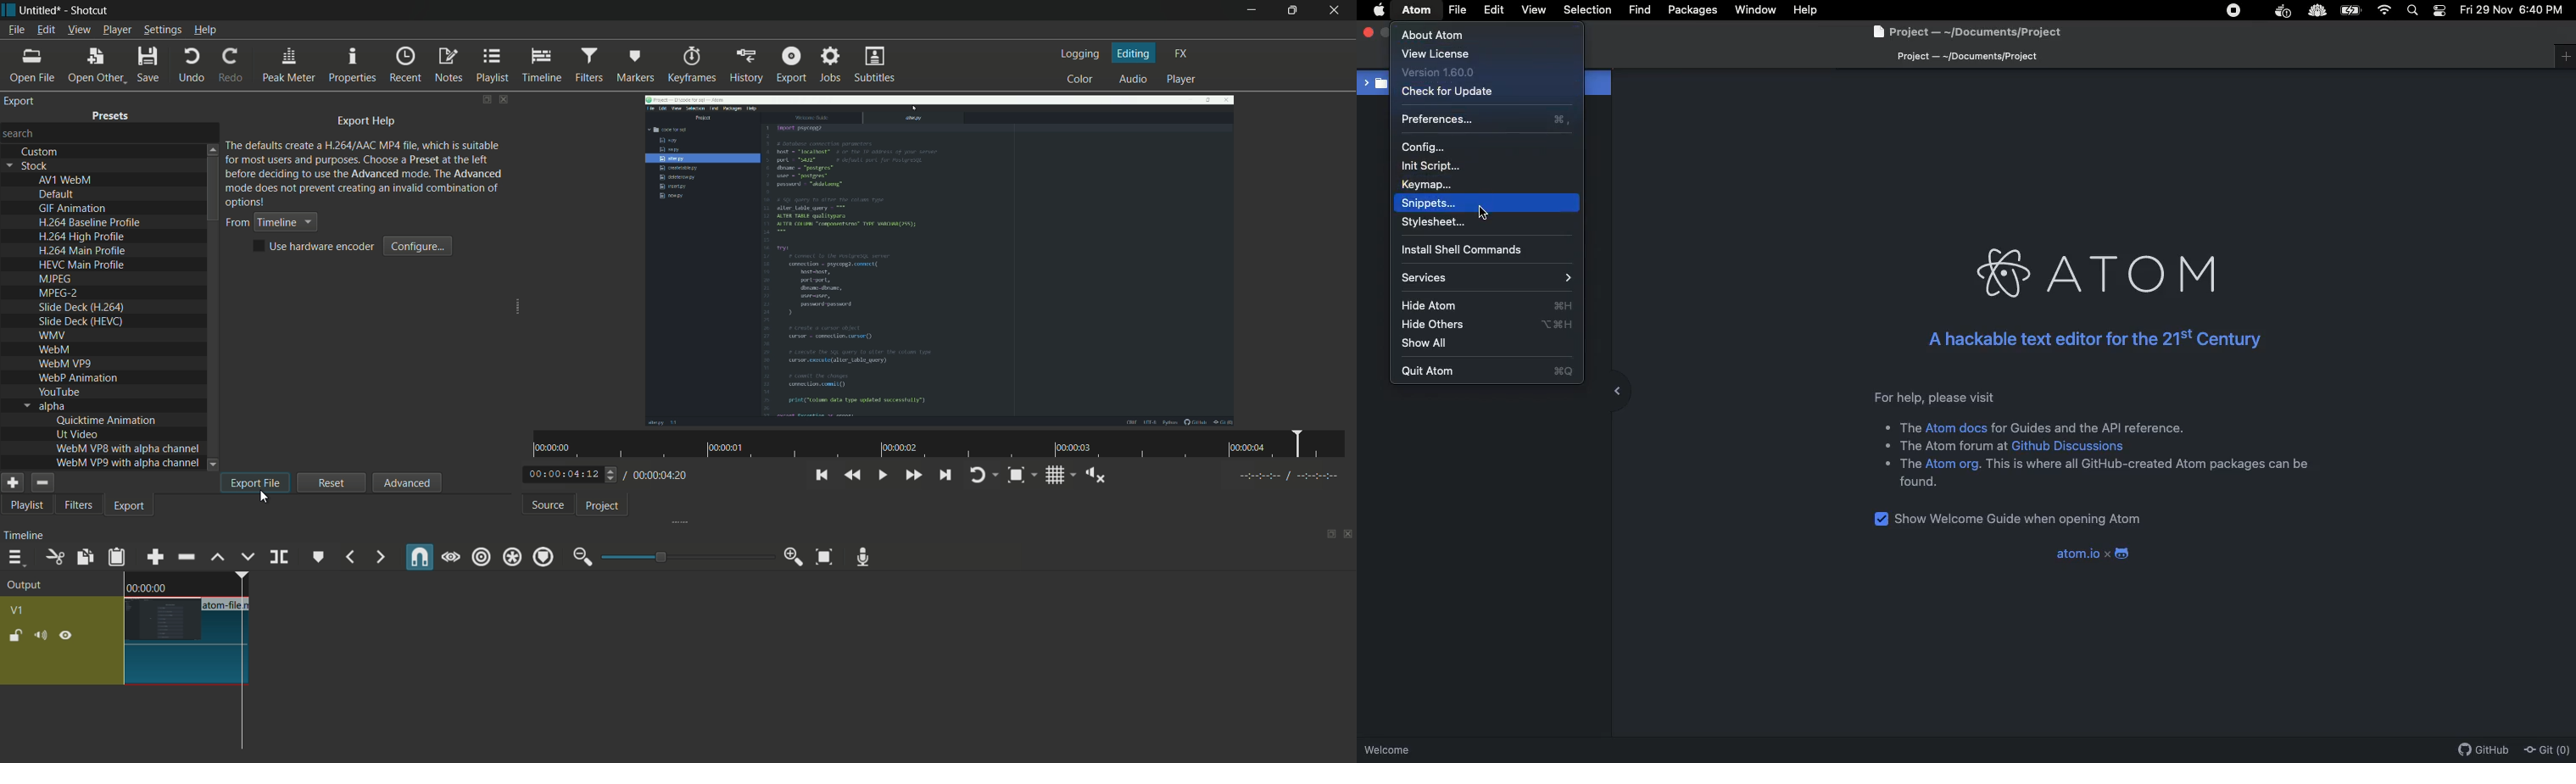  Describe the element at coordinates (1919, 482) in the screenshot. I see `description` at that location.